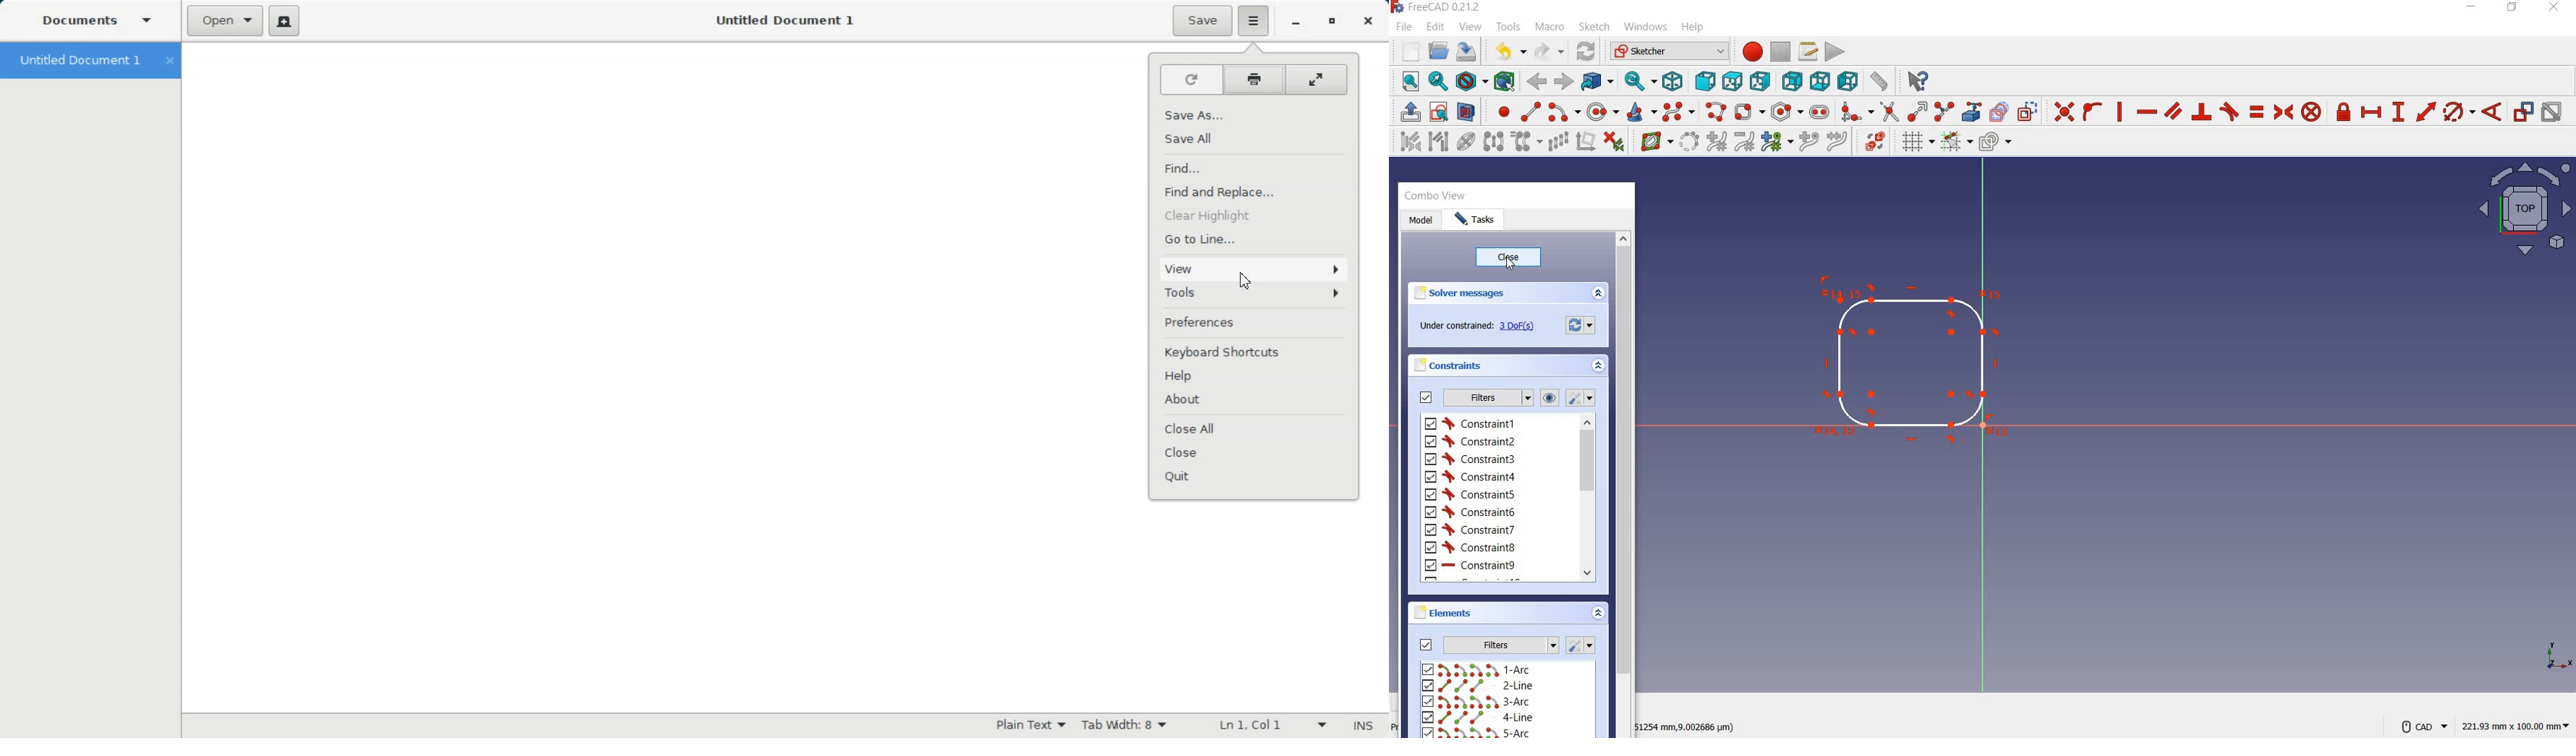 This screenshot has height=756, width=2576. What do you see at coordinates (1457, 196) in the screenshot?
I see `combo view` at bounding box center [1457, 196].